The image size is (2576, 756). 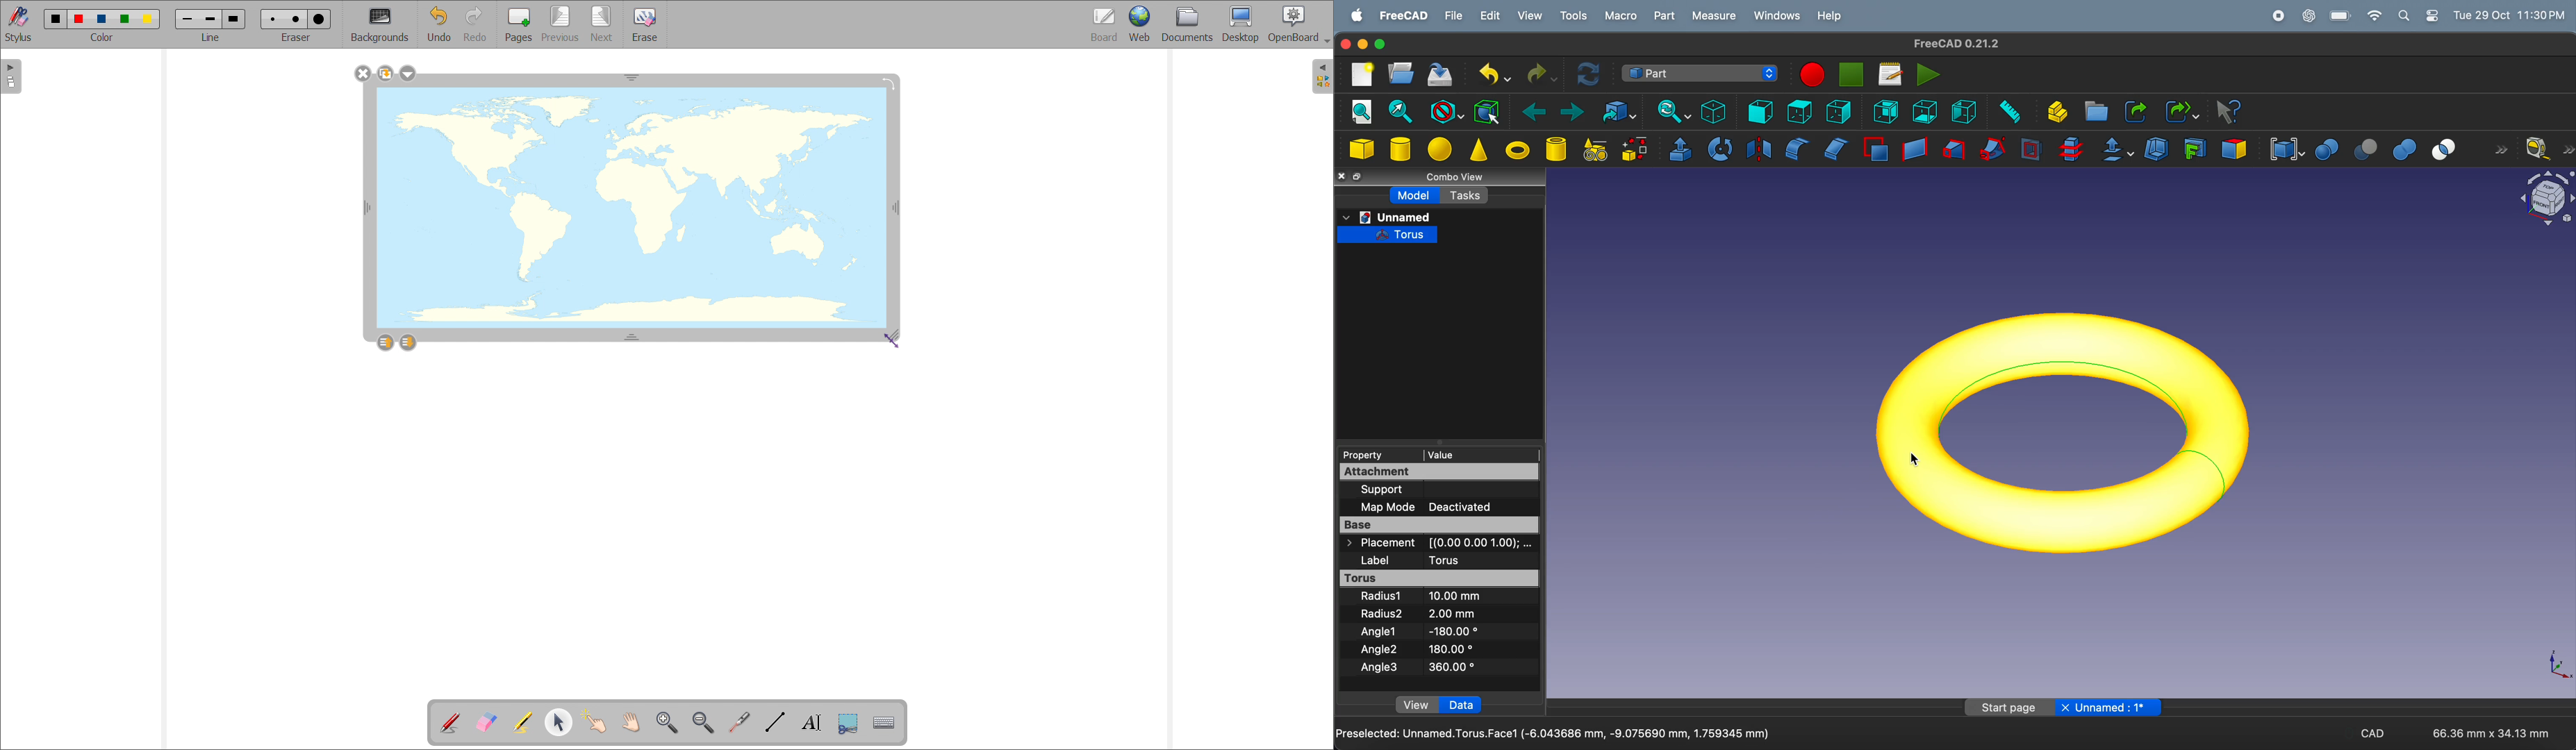 What do you see at coordinates (1831, 16) in the screenshot?
I see `help` at bounding box center [1831, 16].